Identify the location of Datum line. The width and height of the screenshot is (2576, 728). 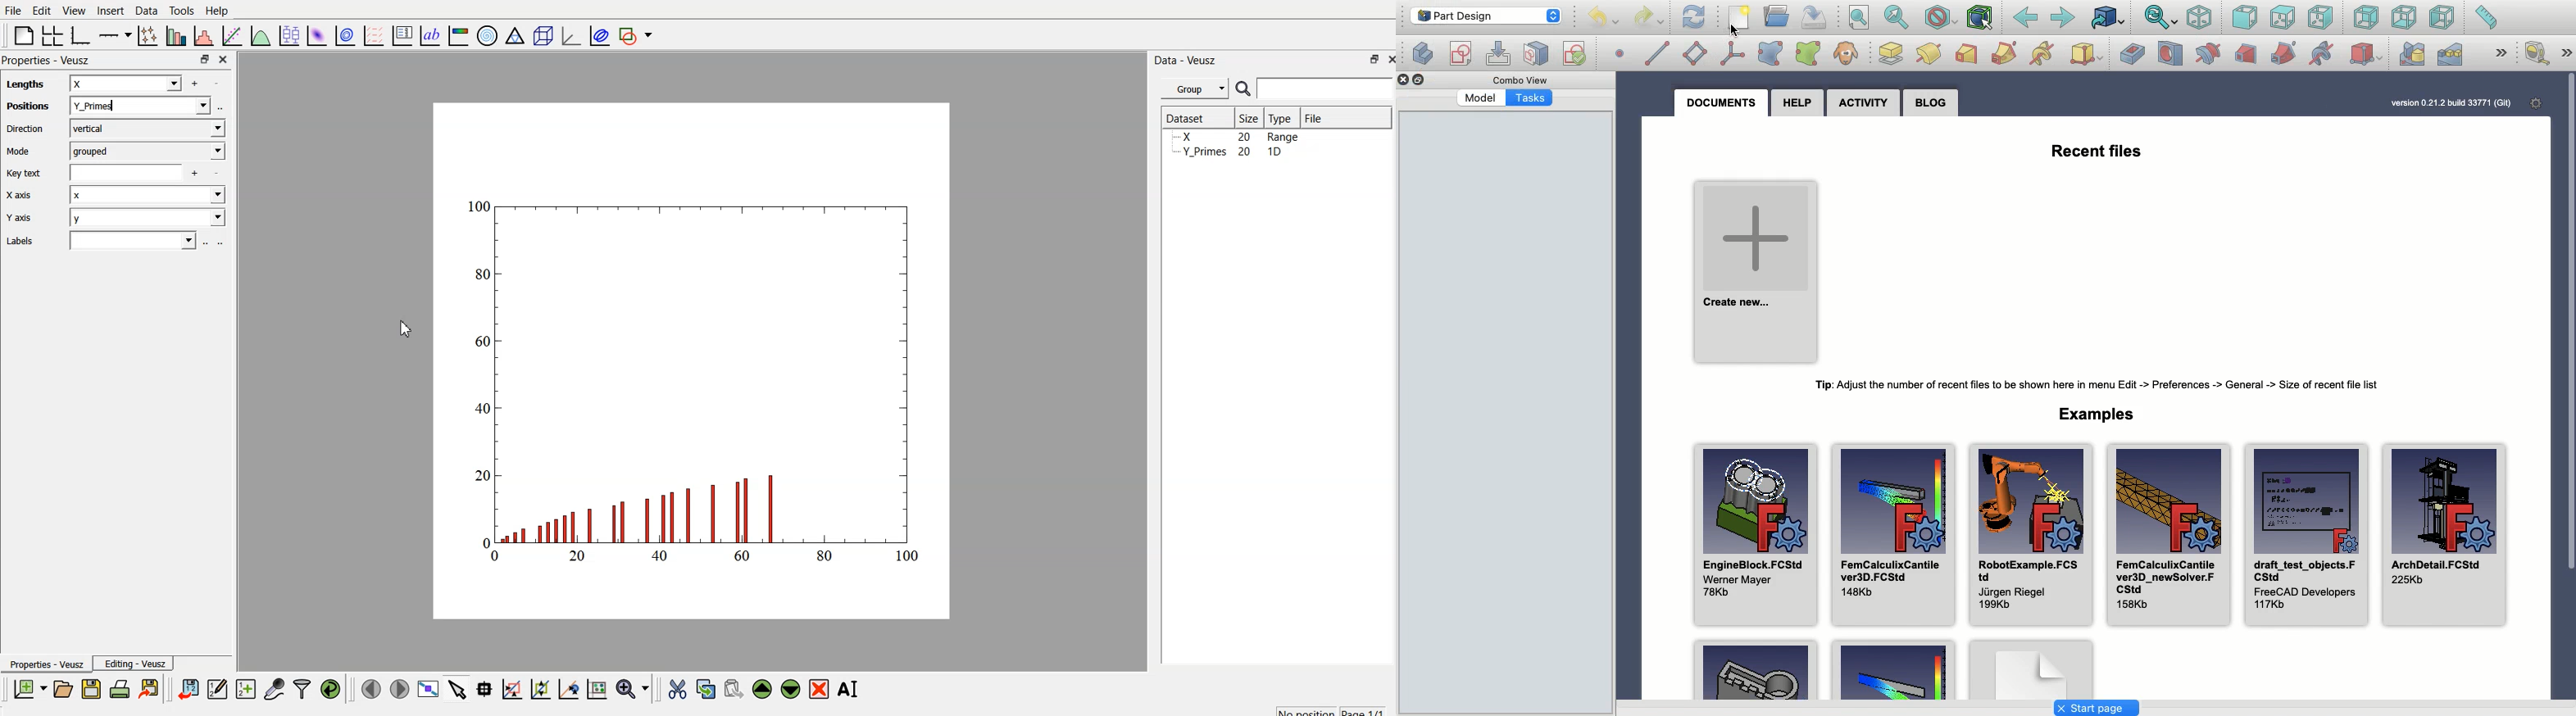
(1658, 52).